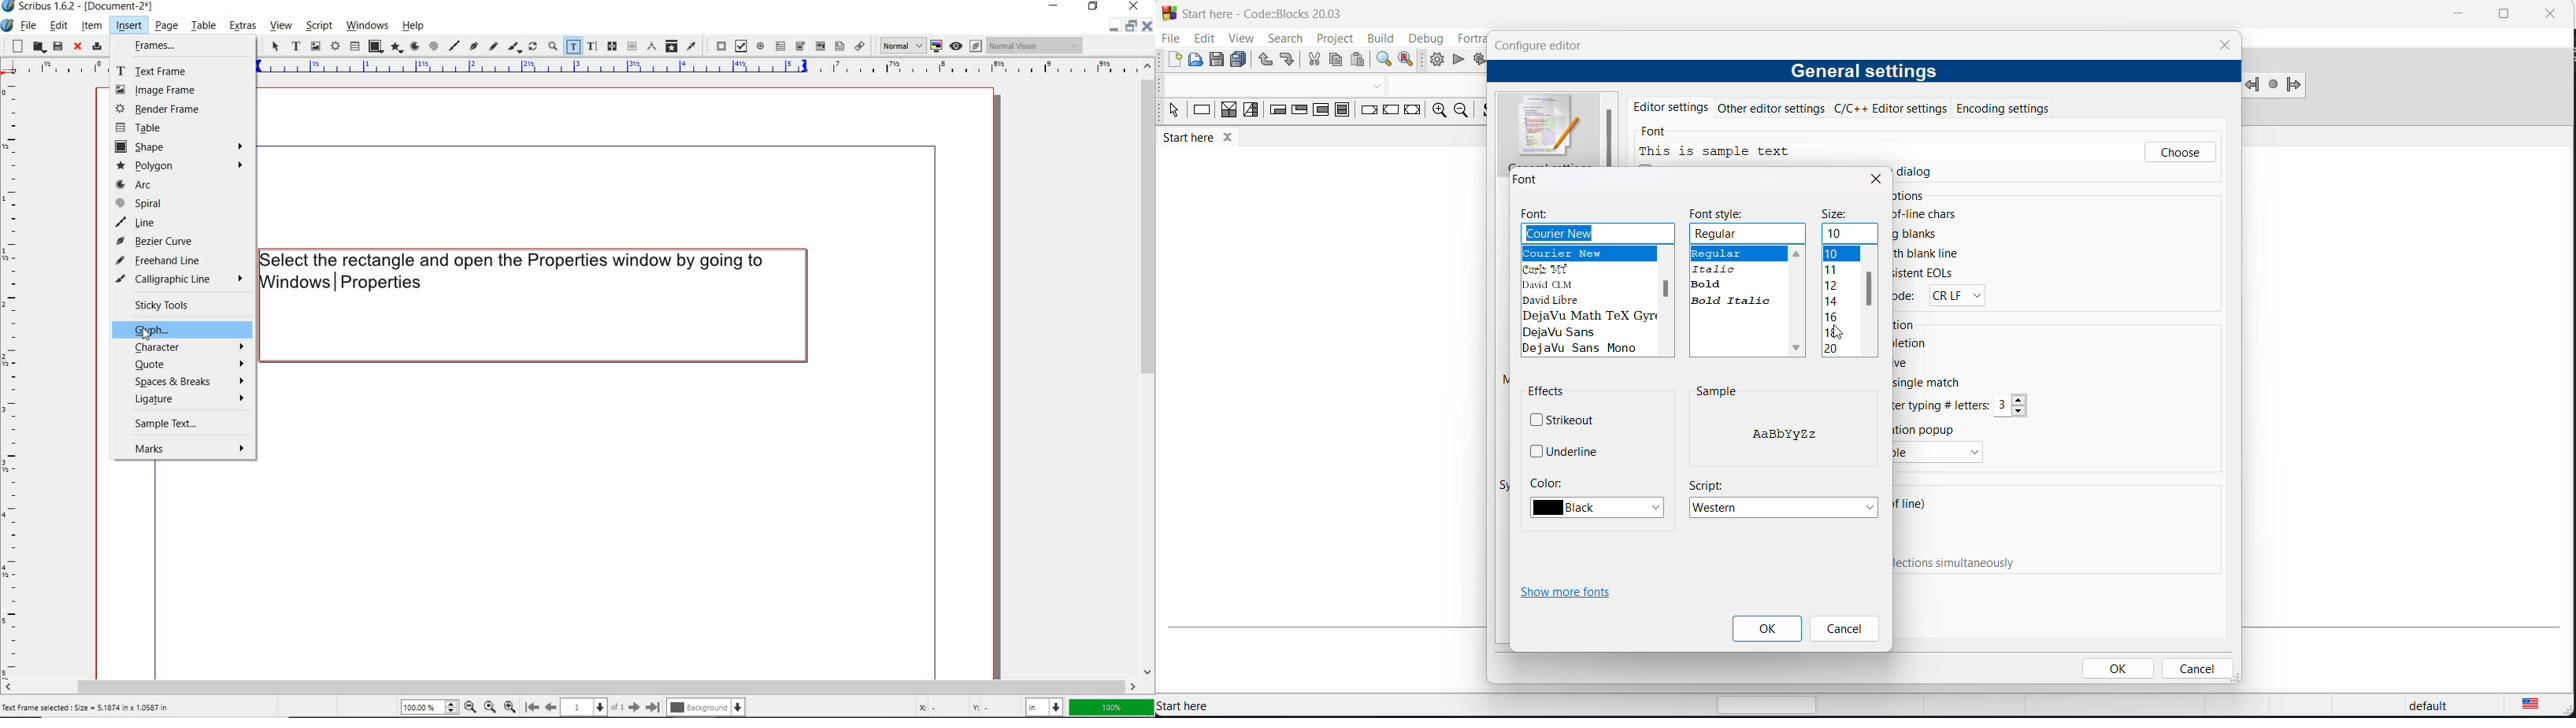 The width and height of the screenshot is (2576, 728). I want to click on select, so click(1171, 113).